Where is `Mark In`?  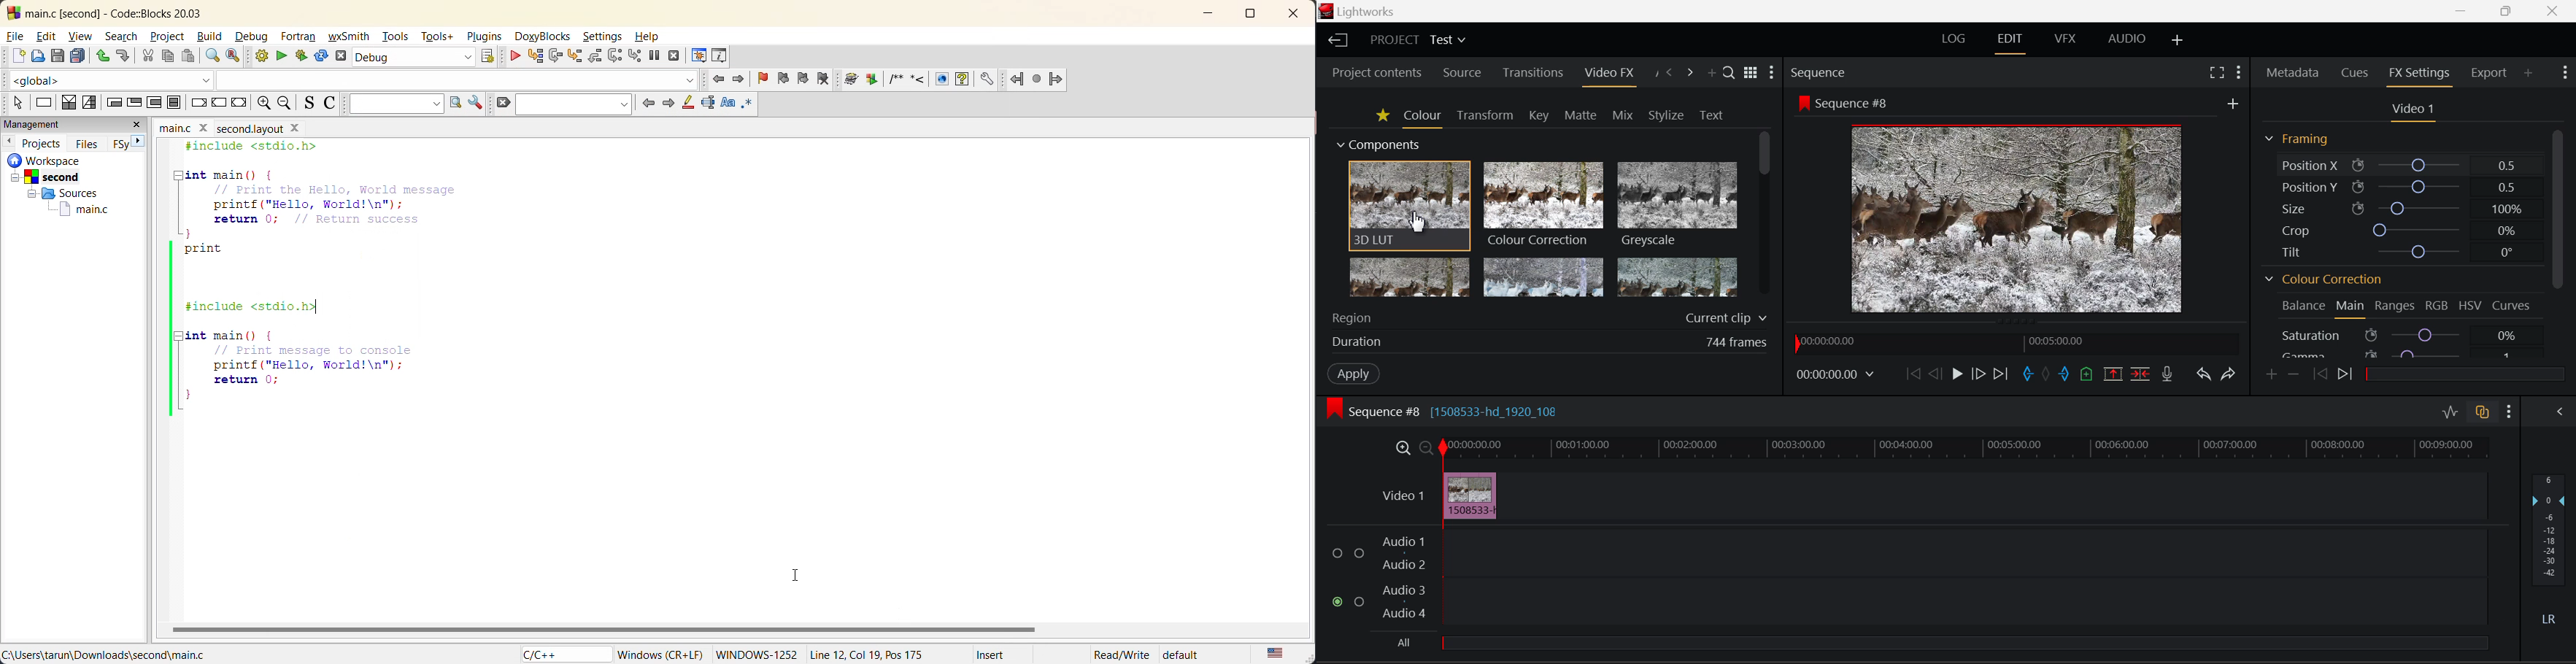
Mark In is located at coordinates (2028, 375).